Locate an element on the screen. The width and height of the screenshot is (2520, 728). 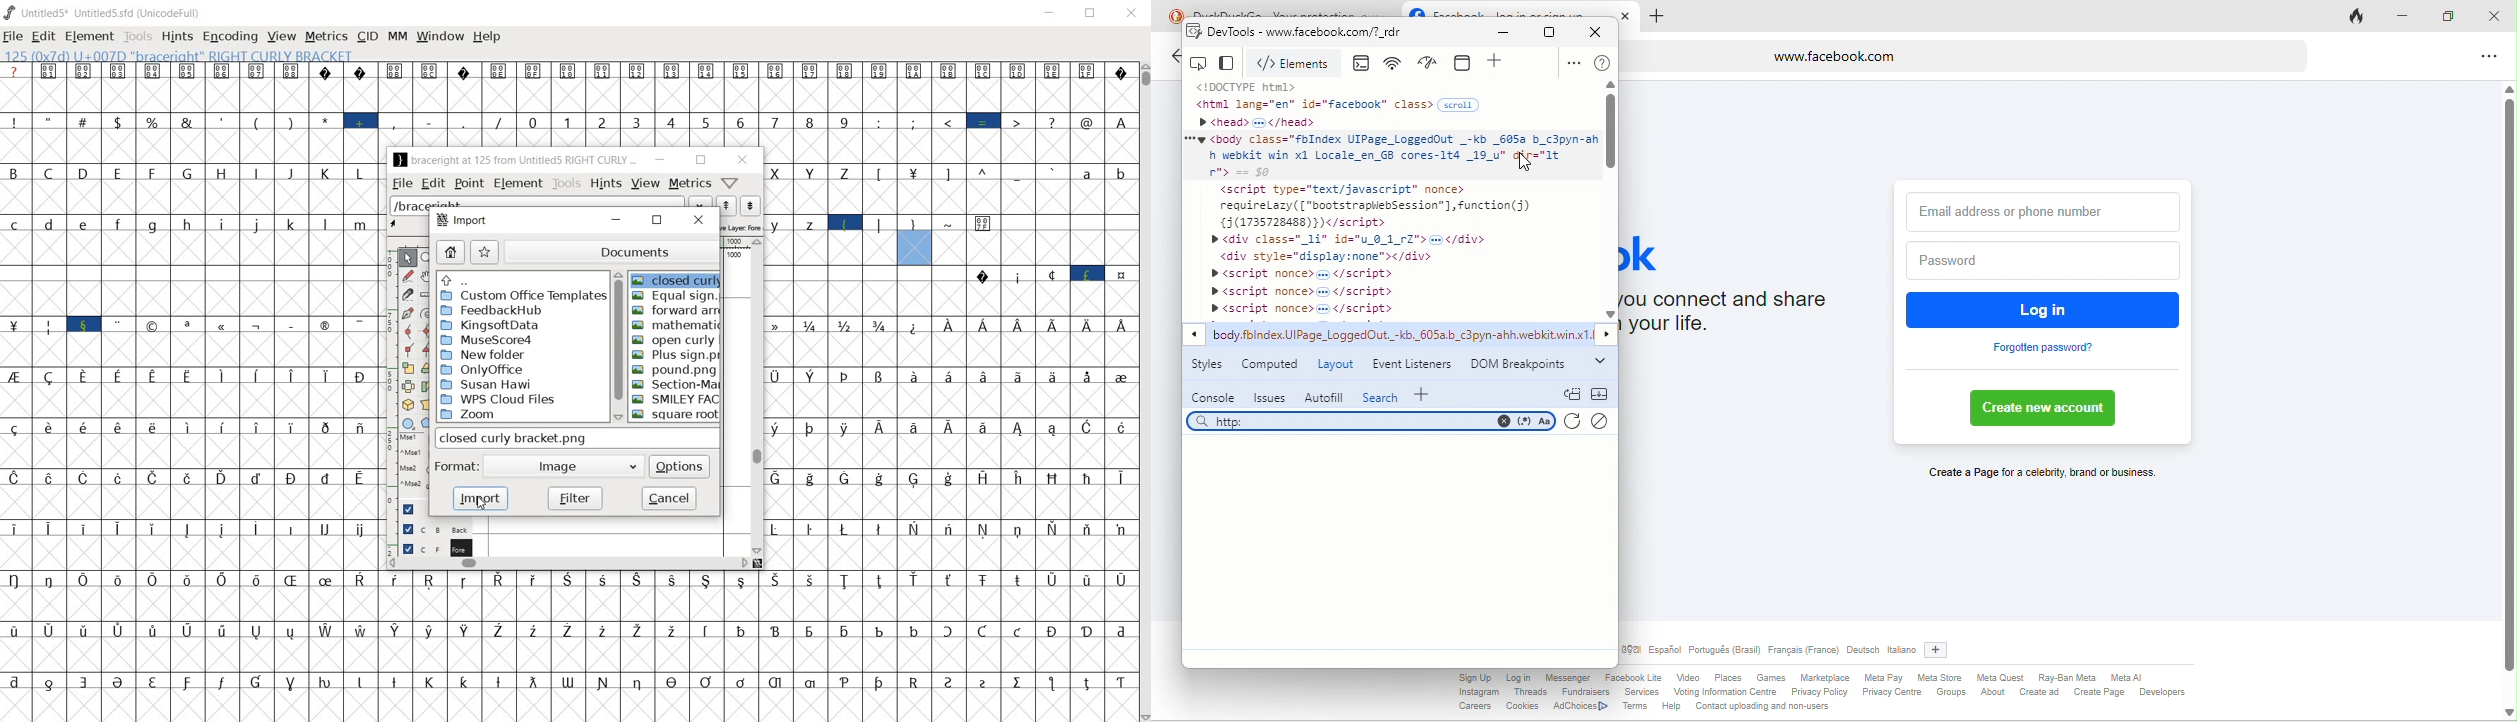
close is located at coordinates (700, 220).